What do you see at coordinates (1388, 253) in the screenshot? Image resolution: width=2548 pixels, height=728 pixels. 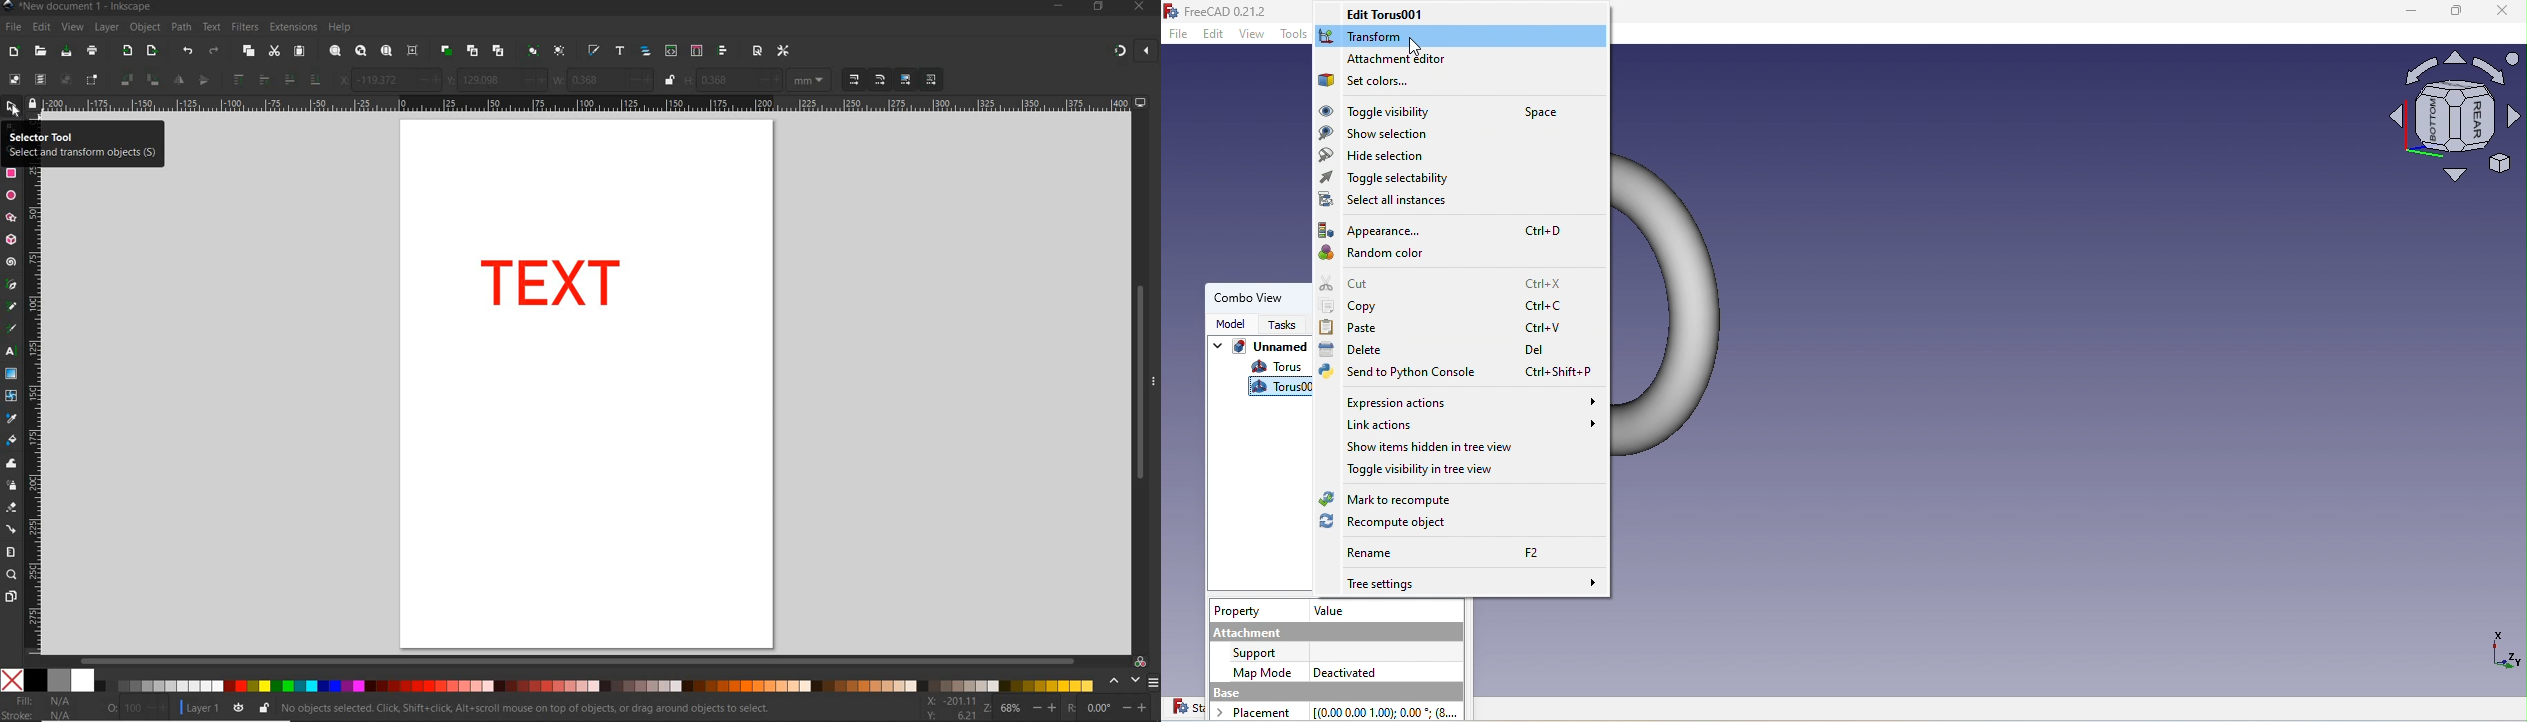 I see `Random color` at bounding box center [1388, 253].